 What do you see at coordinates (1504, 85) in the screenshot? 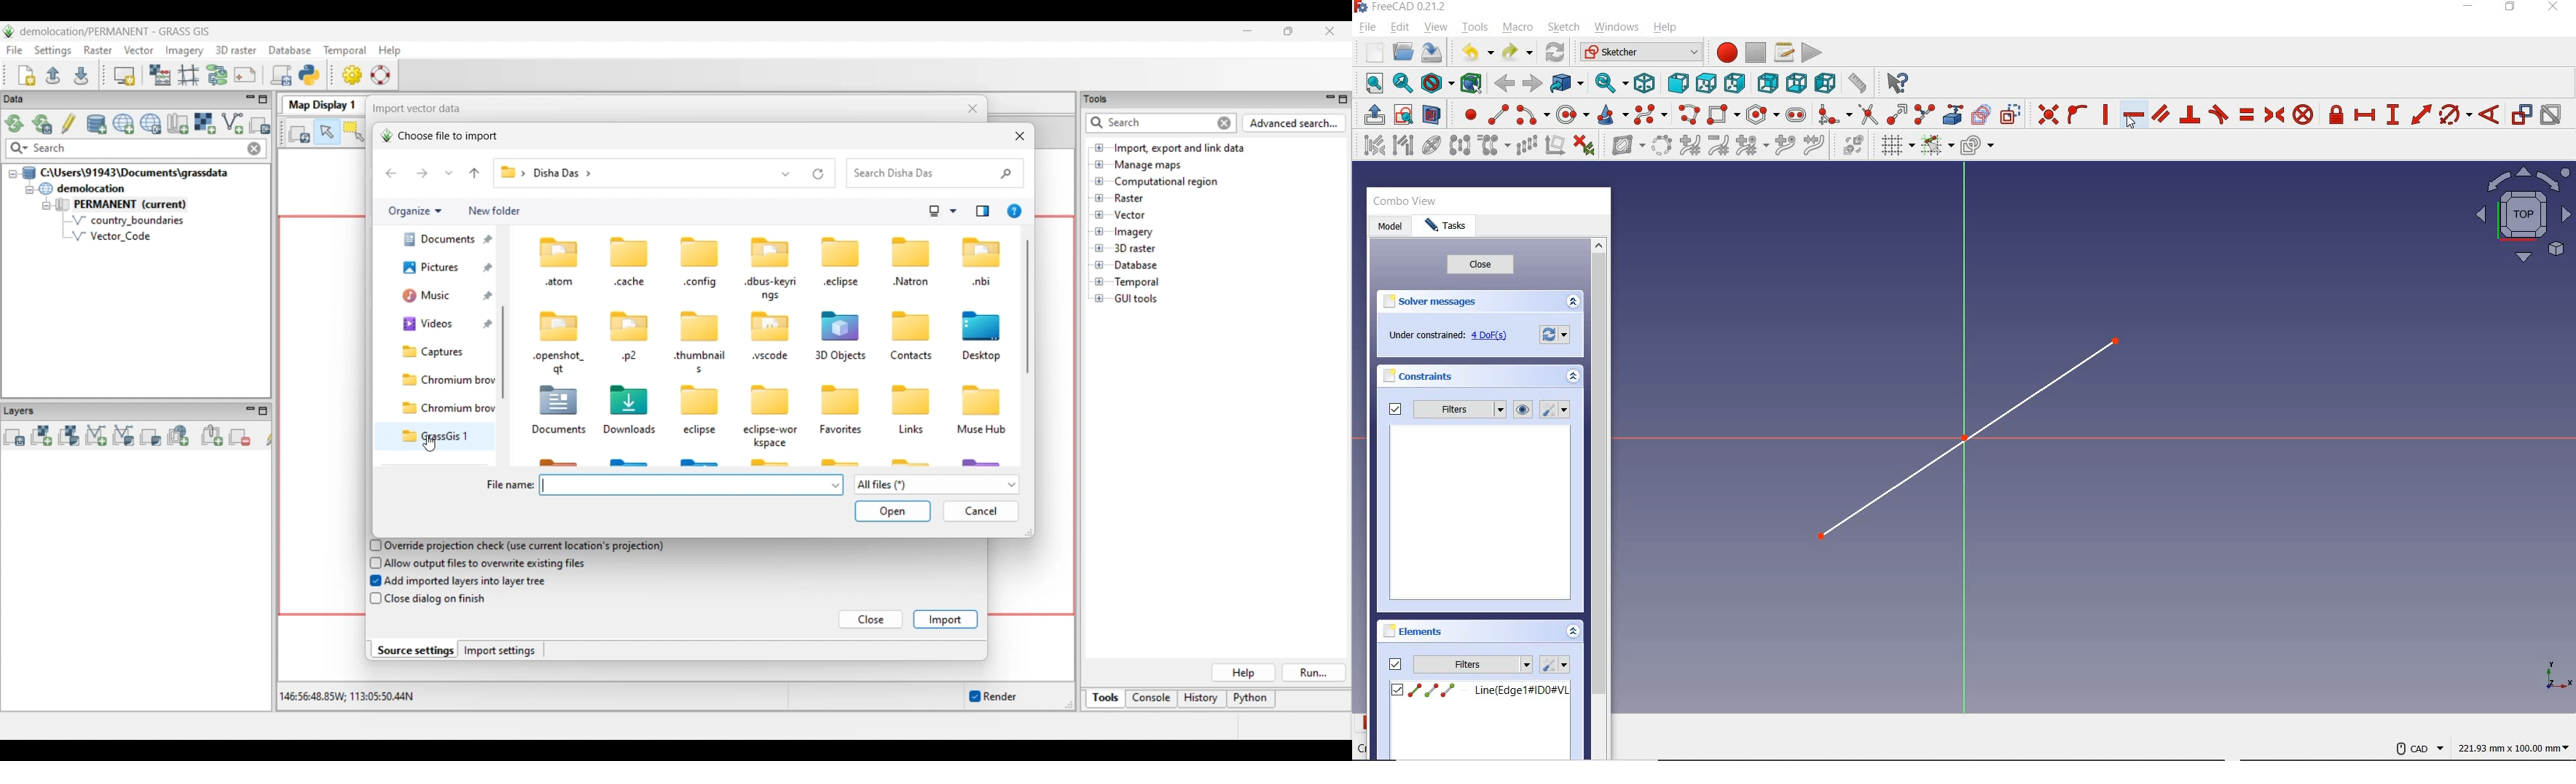
I see `BACK` at bounding box center [1504, 85].